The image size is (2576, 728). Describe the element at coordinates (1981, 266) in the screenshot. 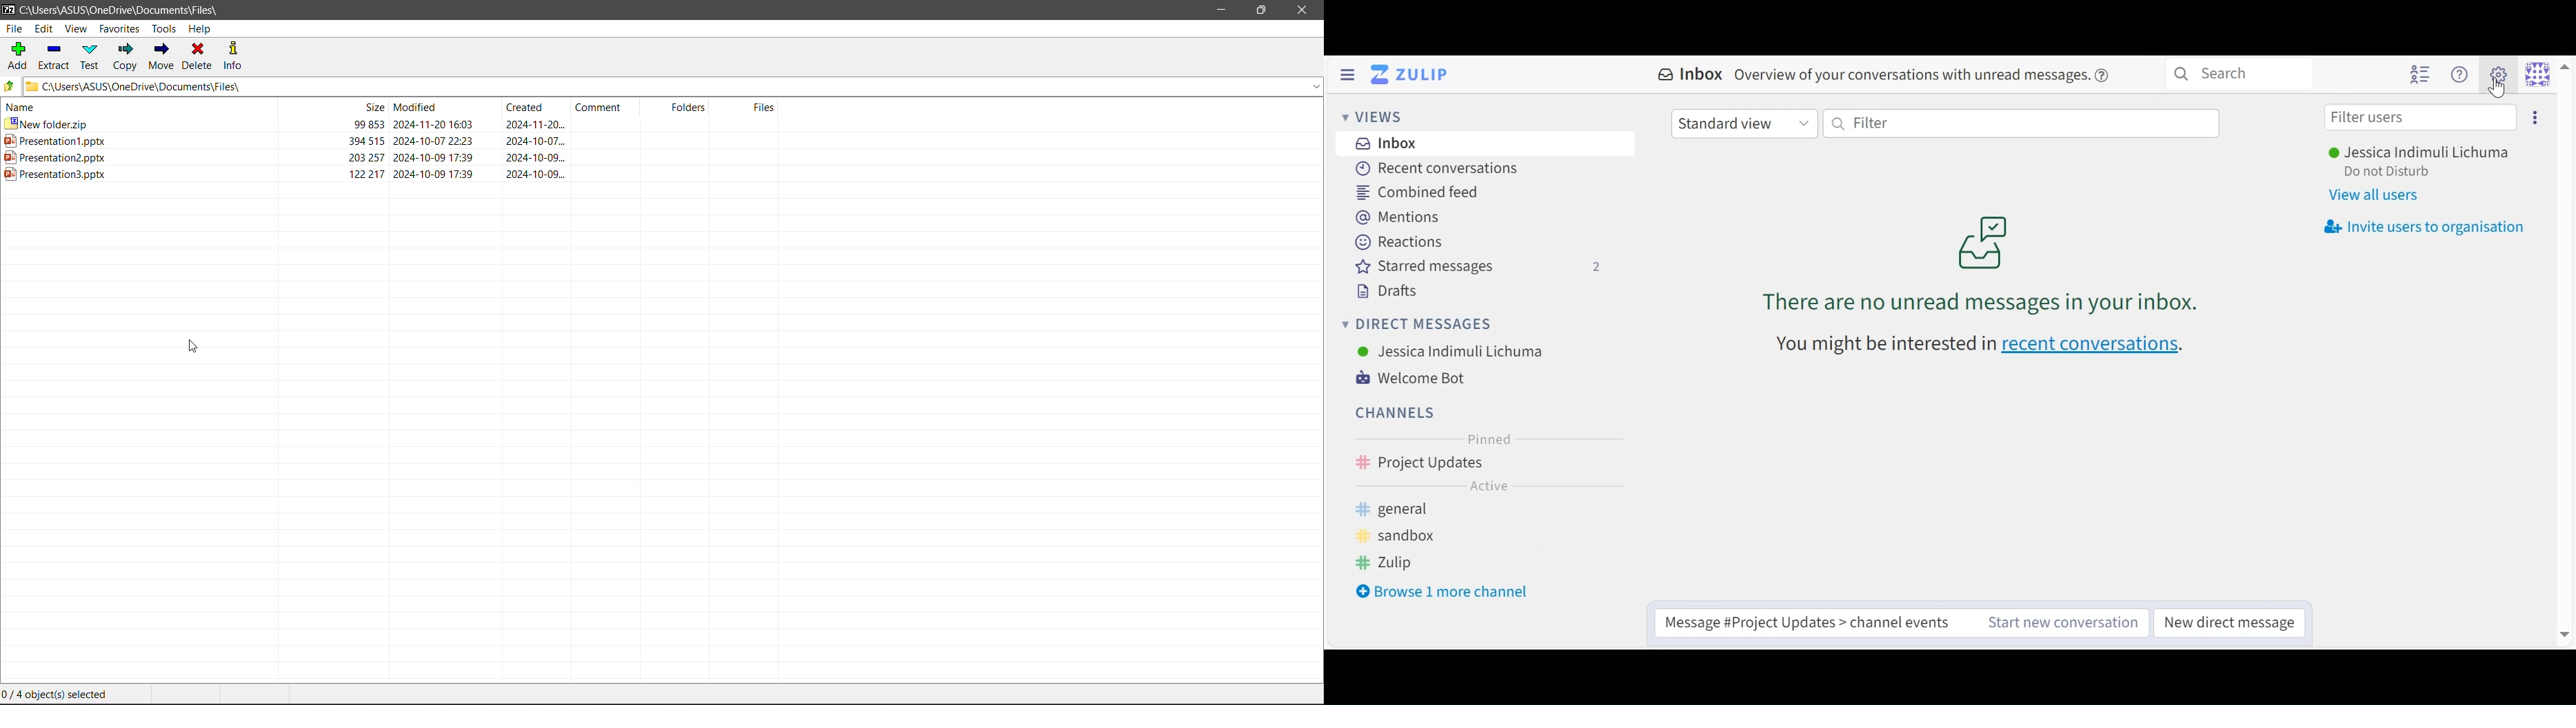

I see `unread messages` at that location.